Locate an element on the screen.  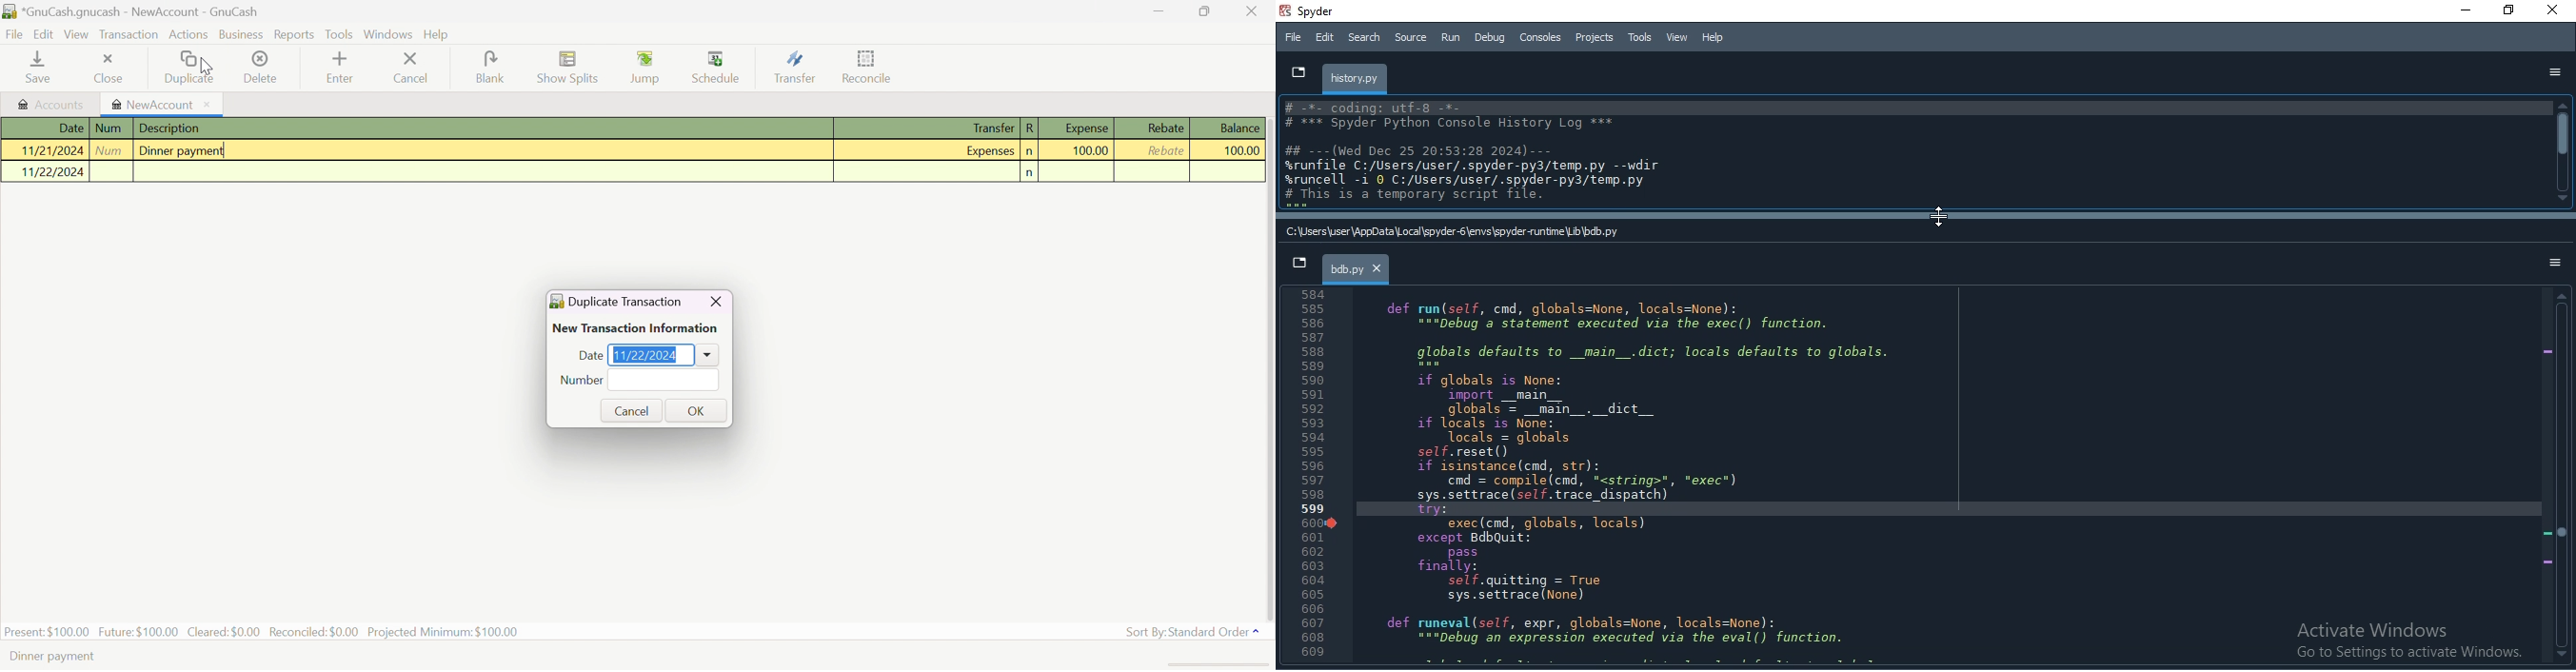
NewAccount is located at coordinates (162, 105).